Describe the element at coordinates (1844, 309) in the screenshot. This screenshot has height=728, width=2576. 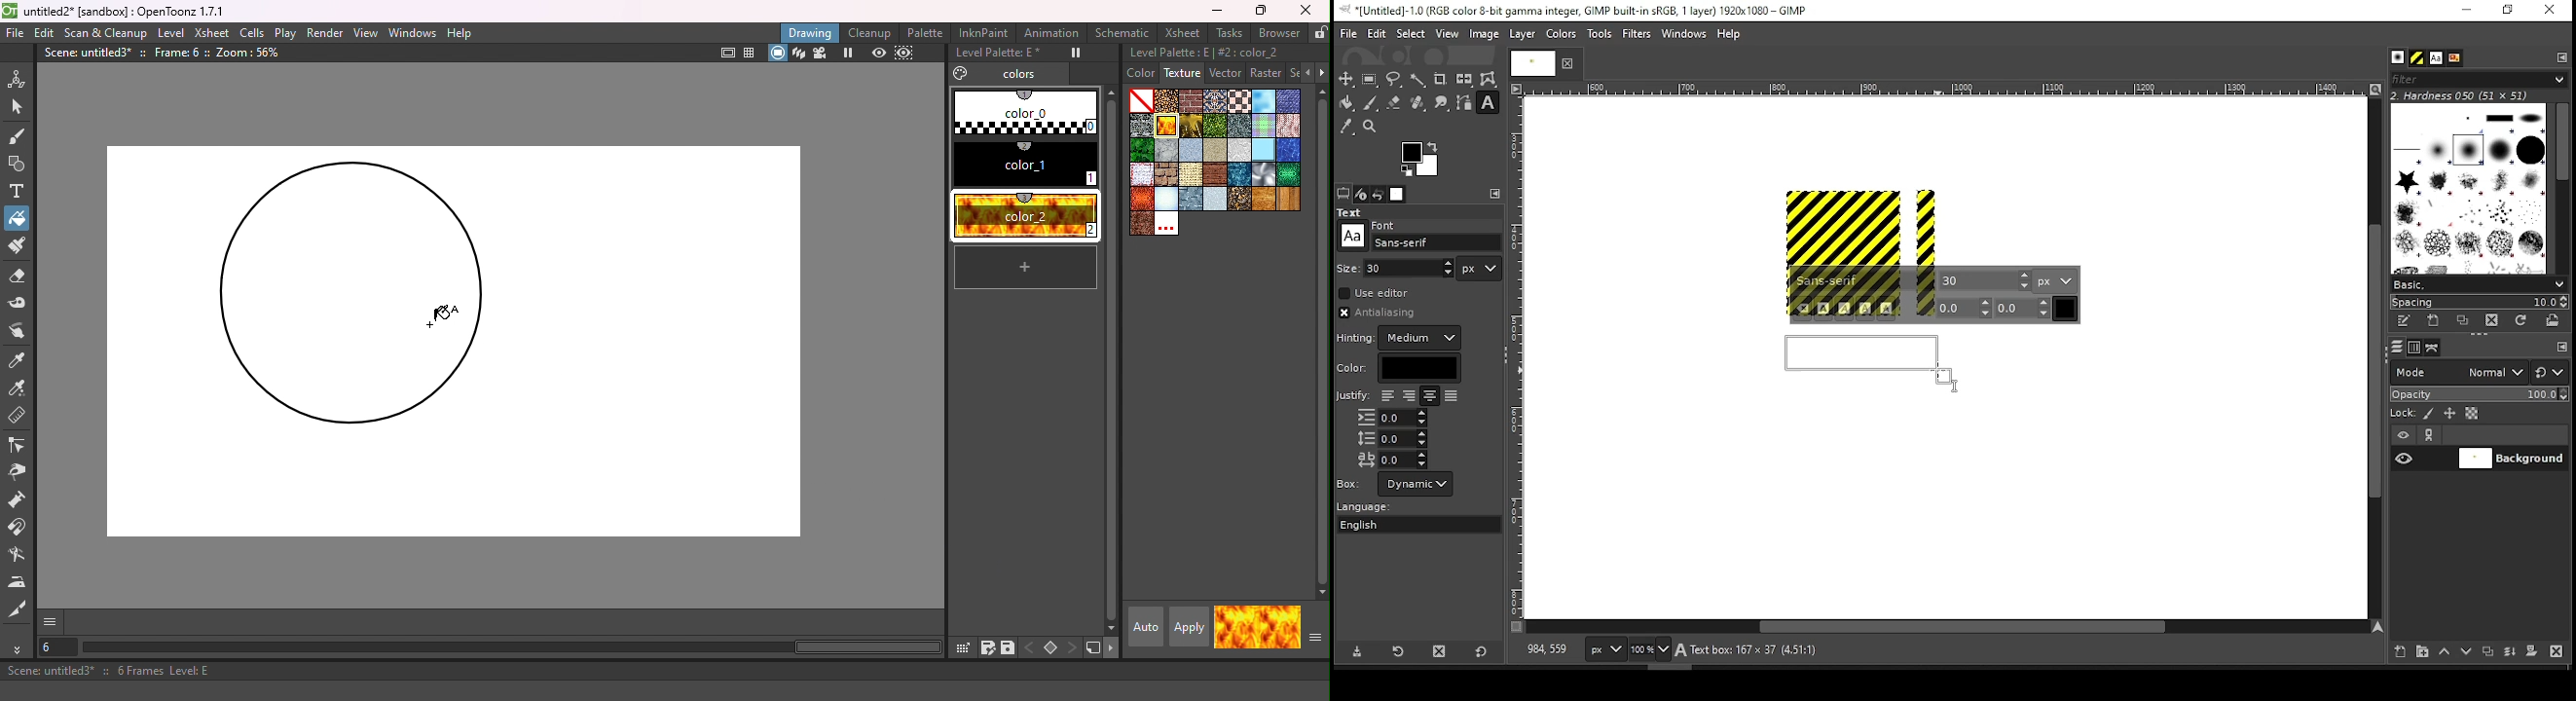
I see `italics` at that location.